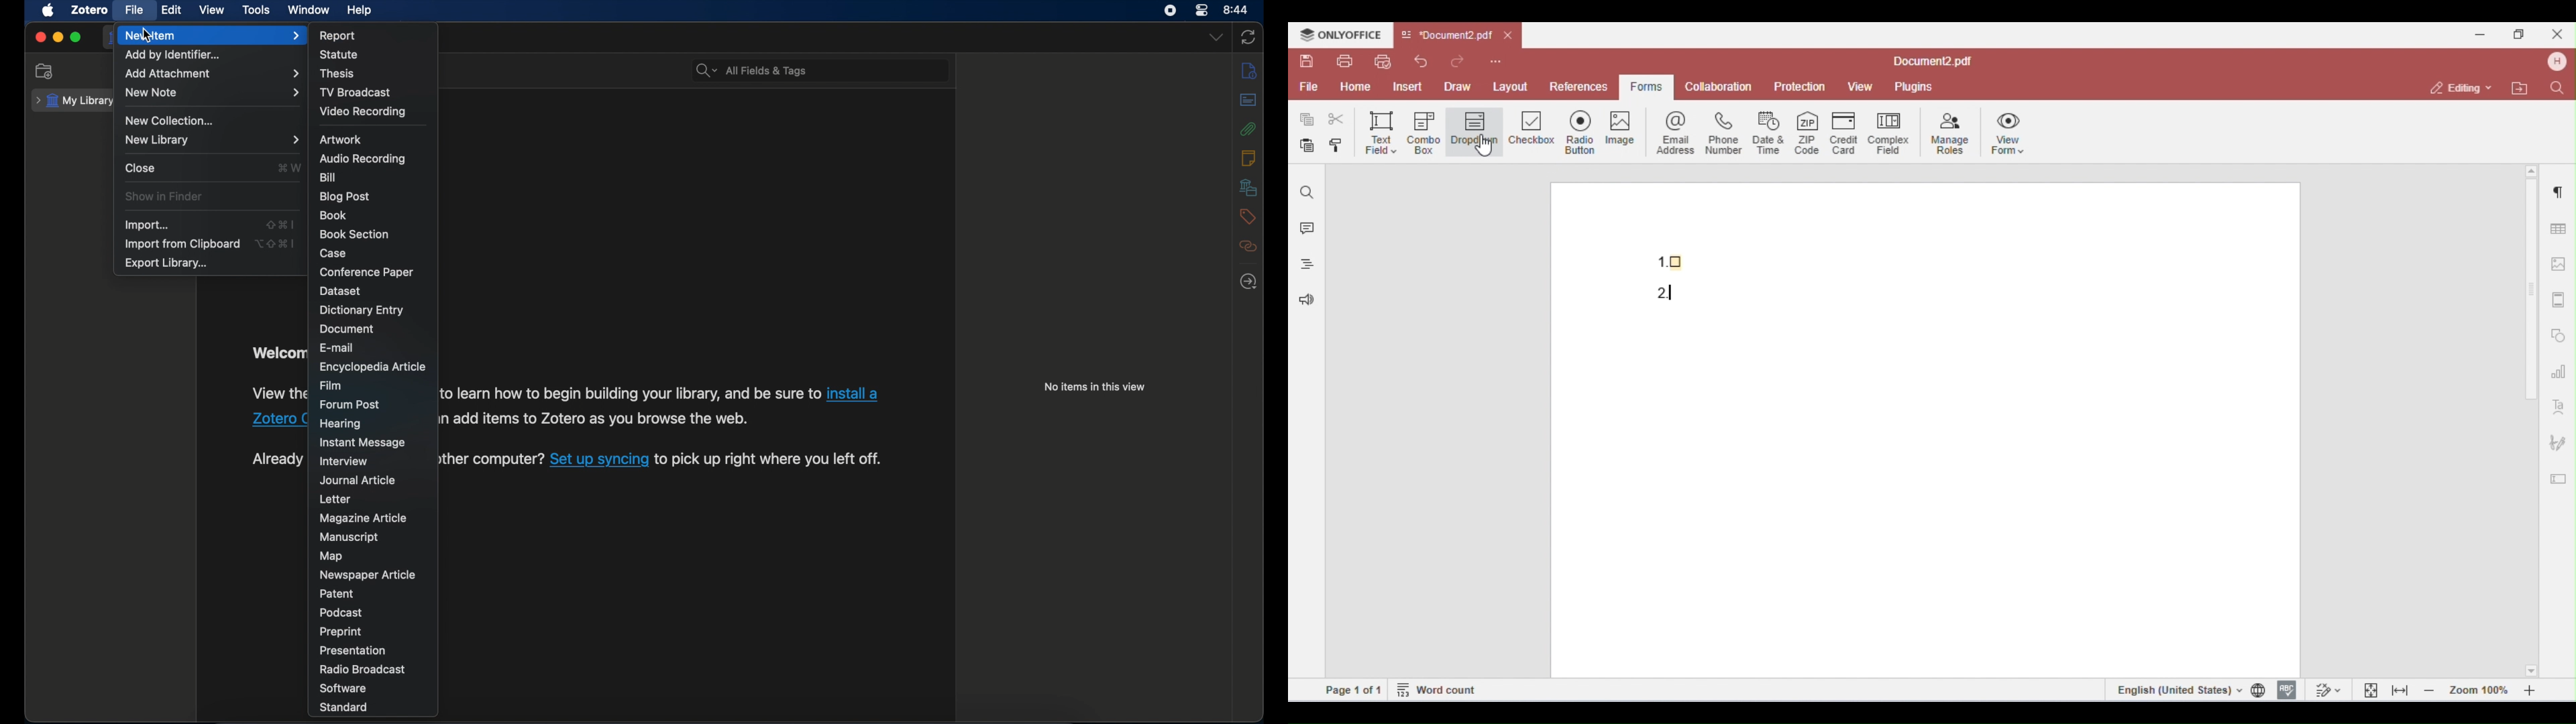 Image resolution: width=2576 pixels, height=728 pixels. I want to click on conference paper, so click(366, 272).